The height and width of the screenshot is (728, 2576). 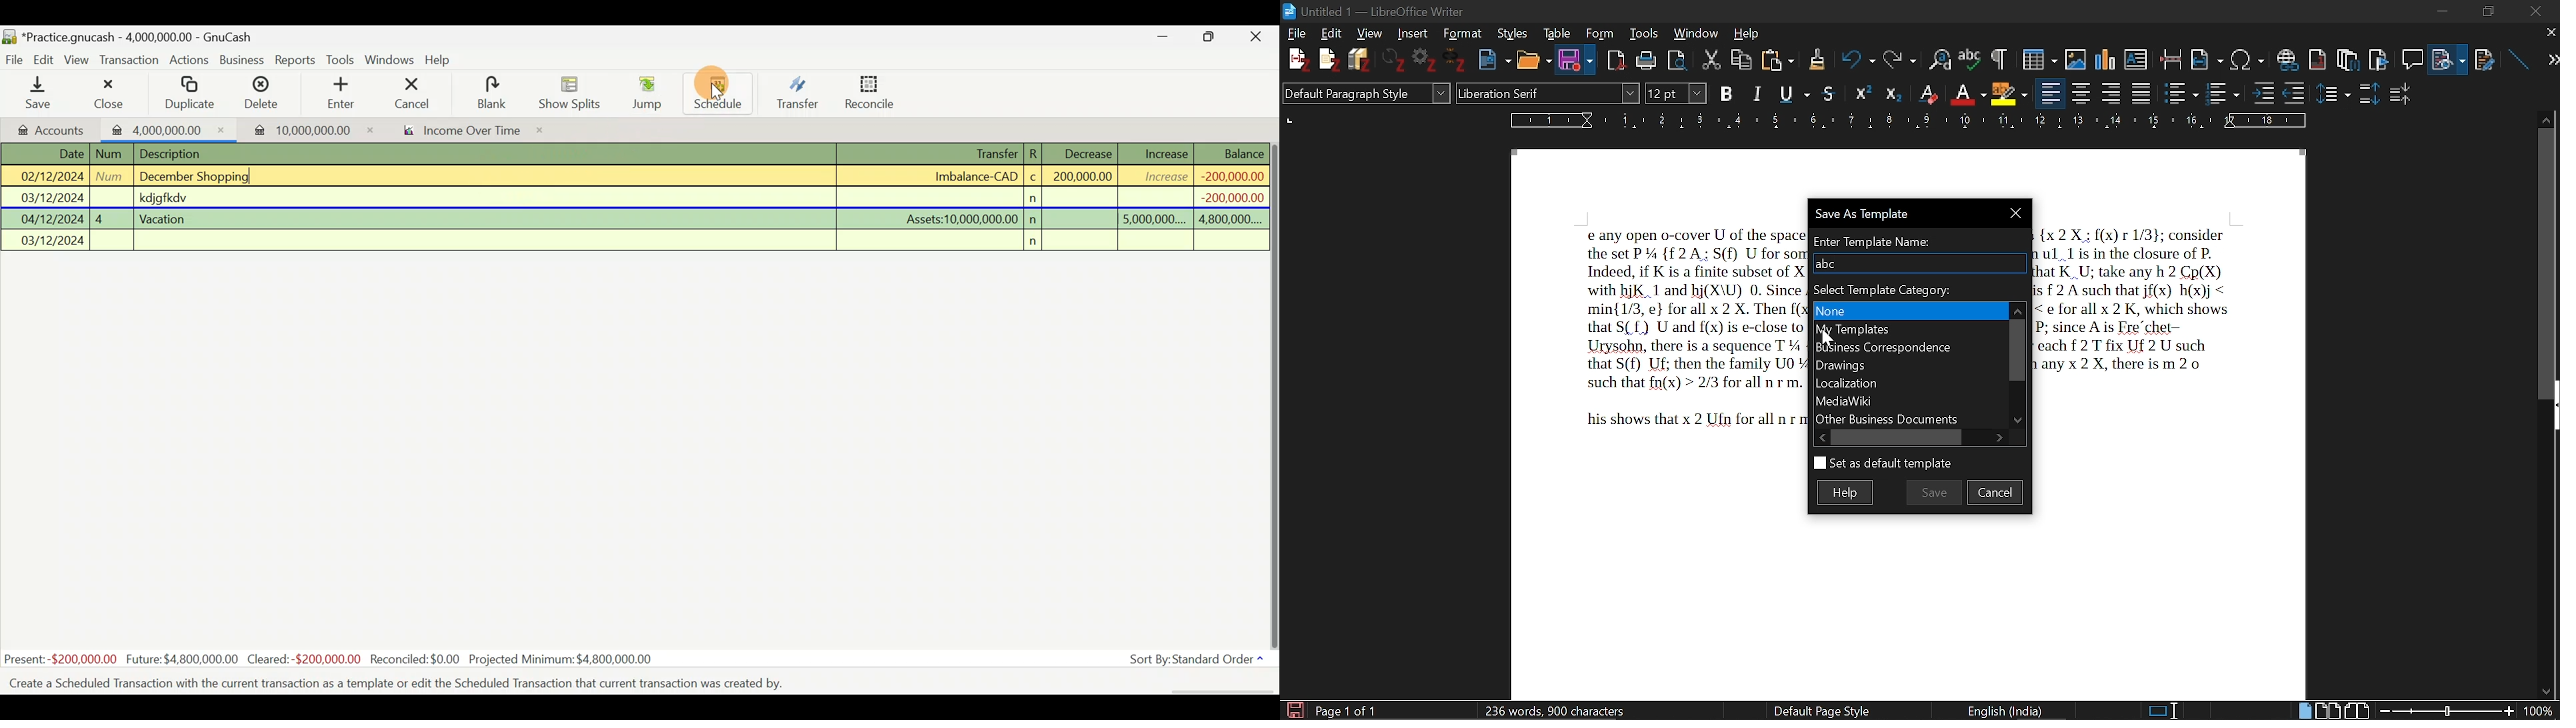 I want to click on Format, so click(x=1460, y=33).